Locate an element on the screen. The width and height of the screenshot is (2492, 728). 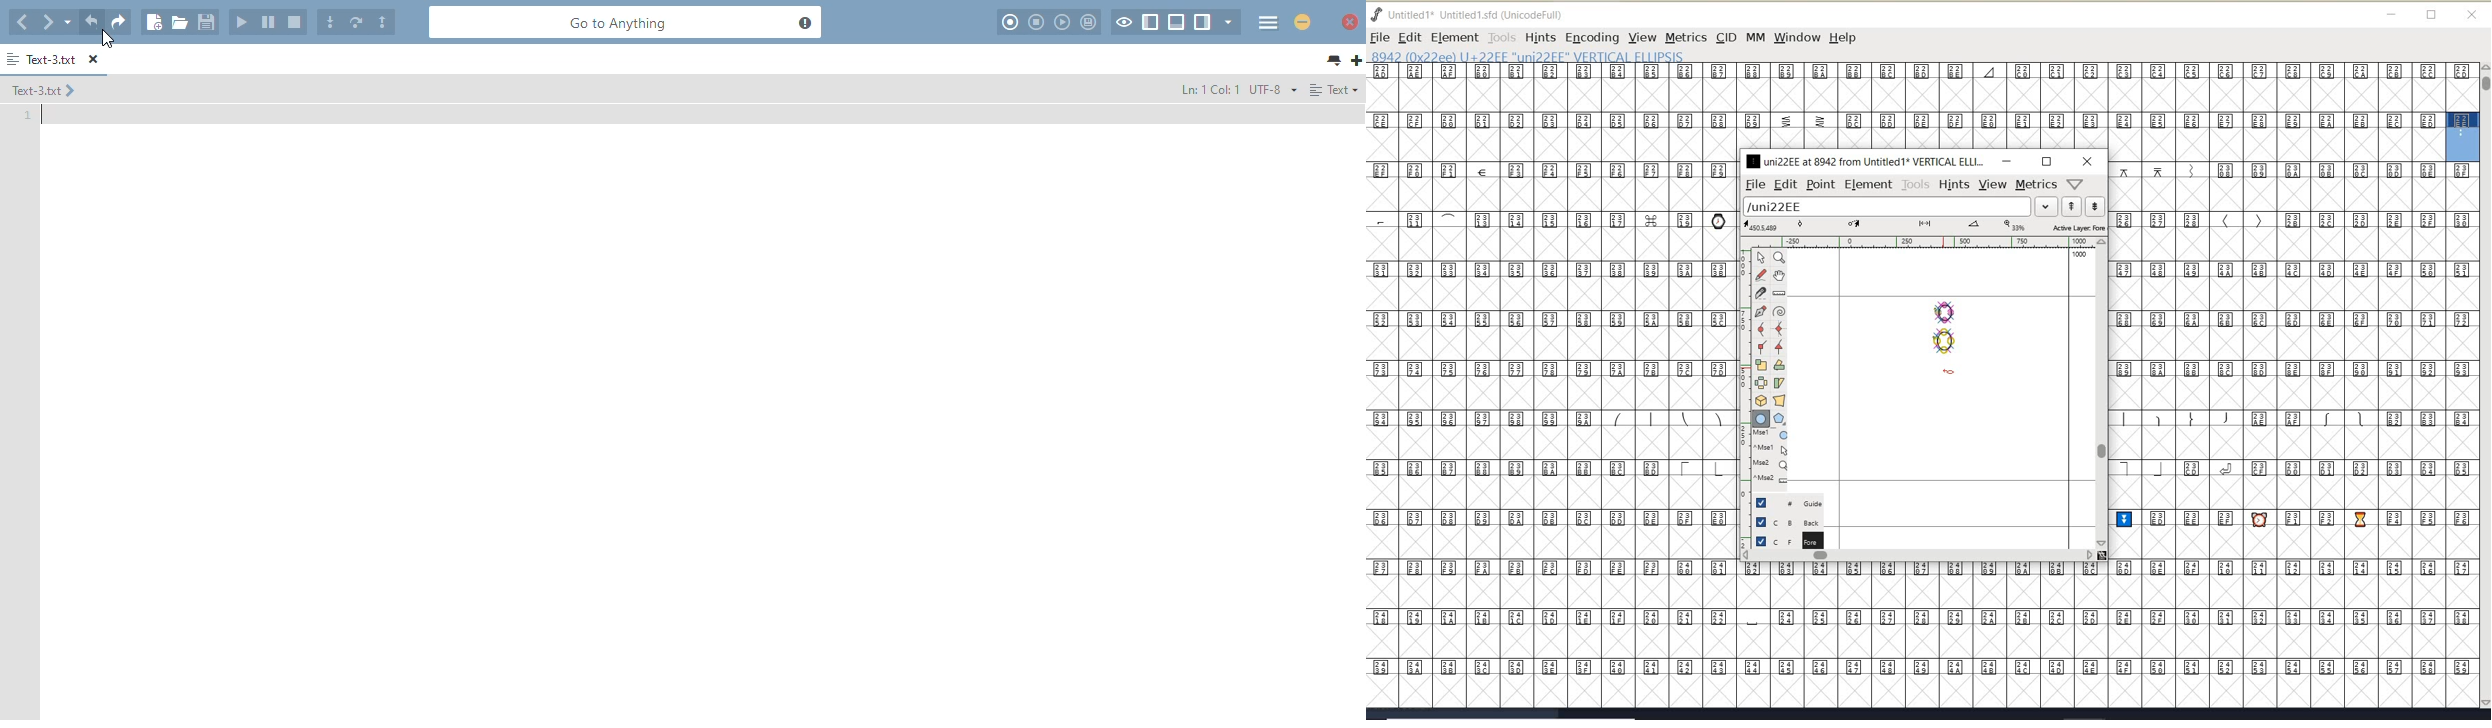
add a point, then drag out its control points is located at coordinates (1760, 310).